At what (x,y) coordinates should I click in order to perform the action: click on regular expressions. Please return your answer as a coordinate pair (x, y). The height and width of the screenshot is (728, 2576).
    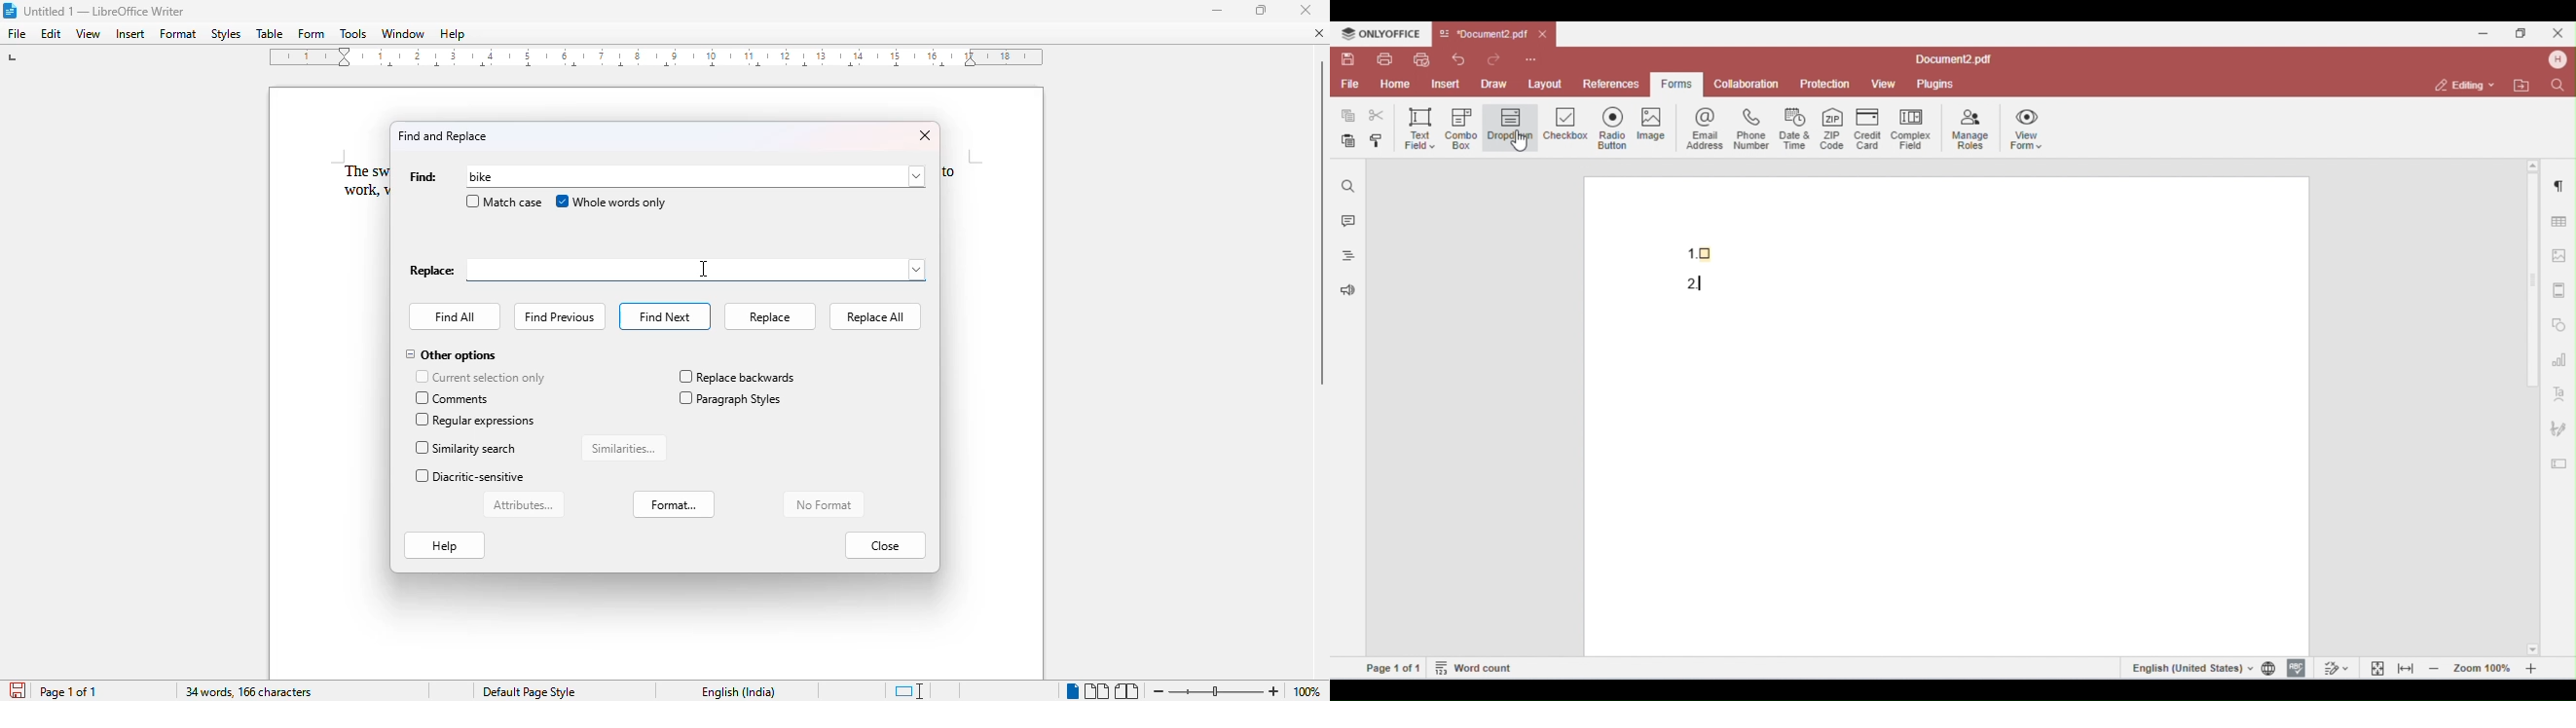
    Looking at the image, I should click on (477, 420).